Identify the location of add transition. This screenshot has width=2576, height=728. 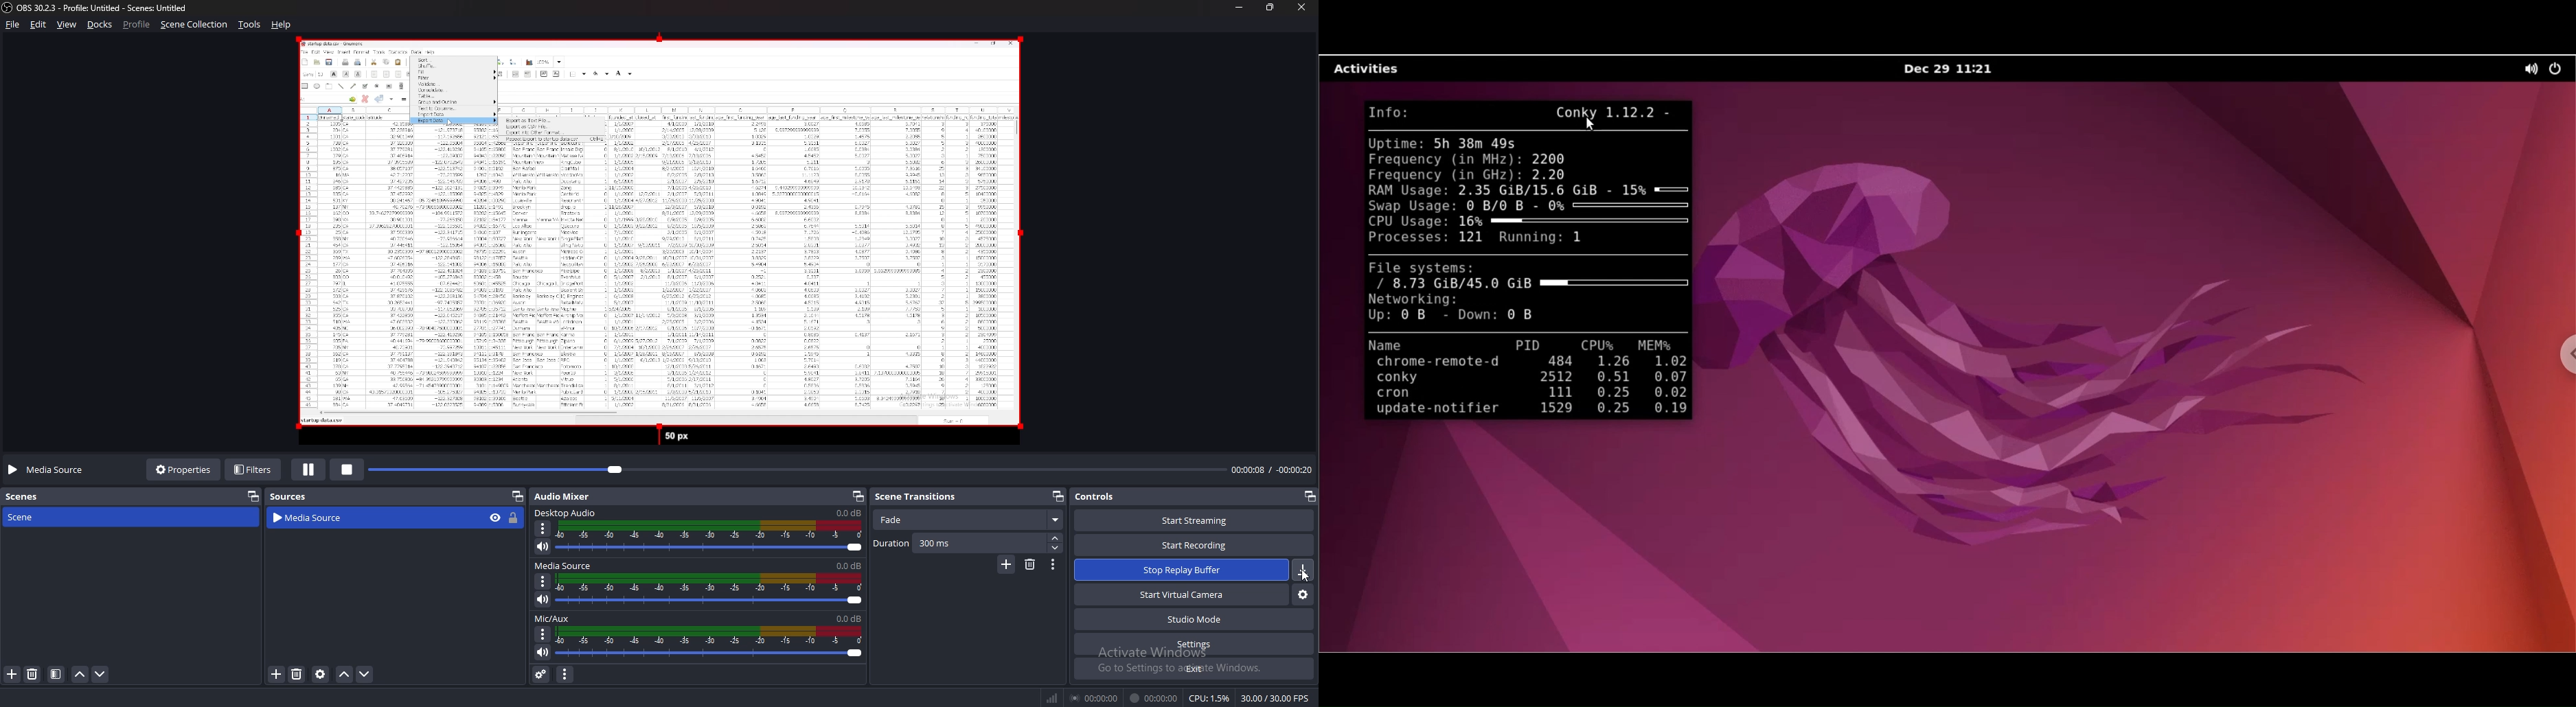
(1007, 564).